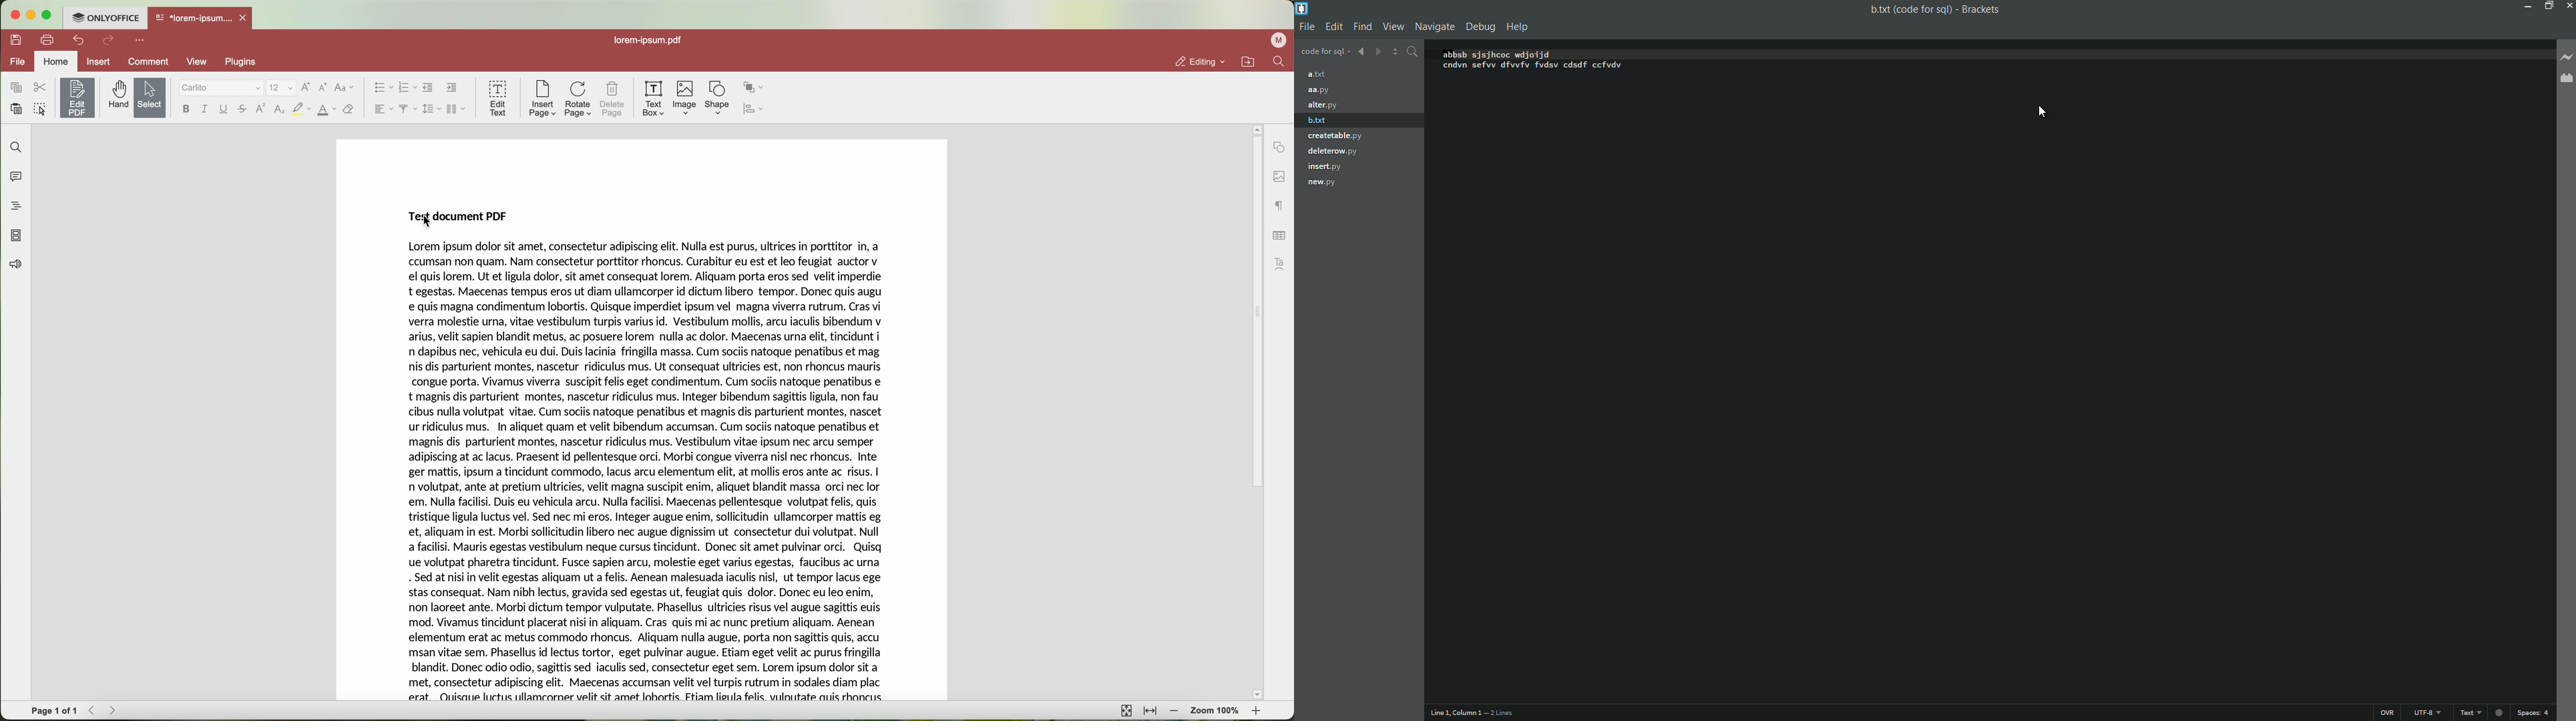 Image resolution: width=2576 pixels, height=728 pixels. Describe the element at coordinates (193, 17) in the screenshot. I see `*lorem-ipsum....` at that location.